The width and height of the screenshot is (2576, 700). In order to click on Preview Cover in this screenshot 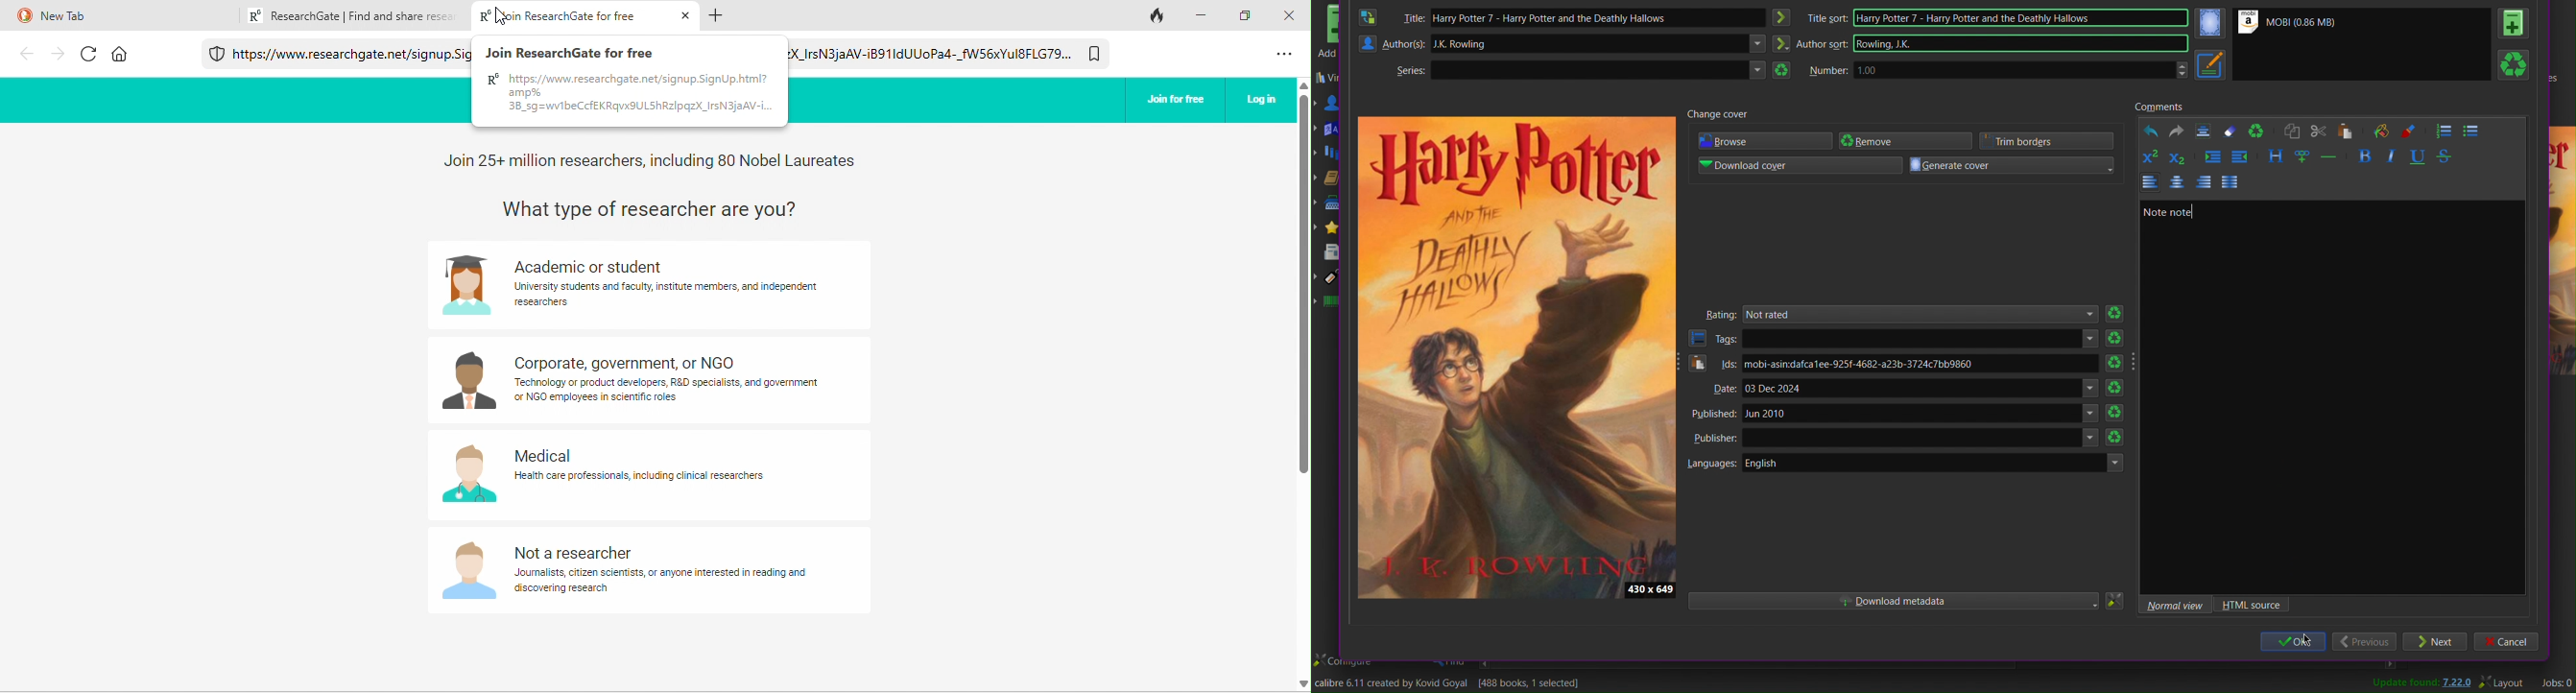, I will do `click(1517, 357)`.